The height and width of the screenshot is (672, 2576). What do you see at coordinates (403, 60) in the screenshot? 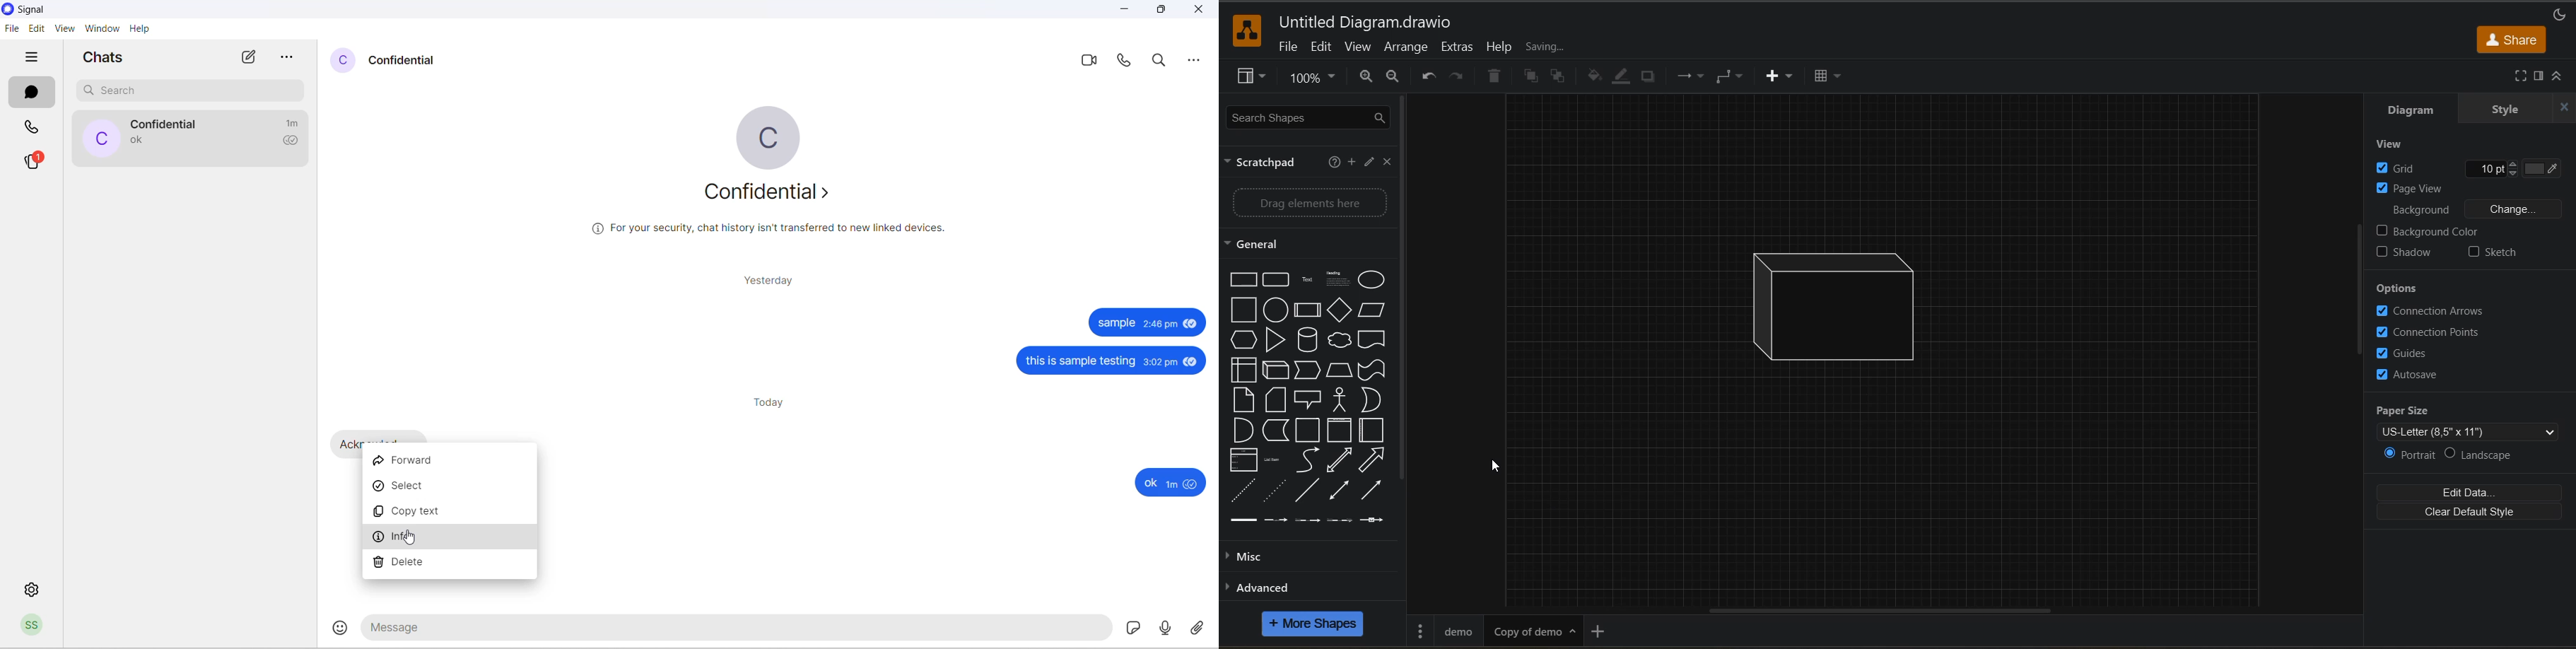
I see `contact name` at bounding box center [403, 60].